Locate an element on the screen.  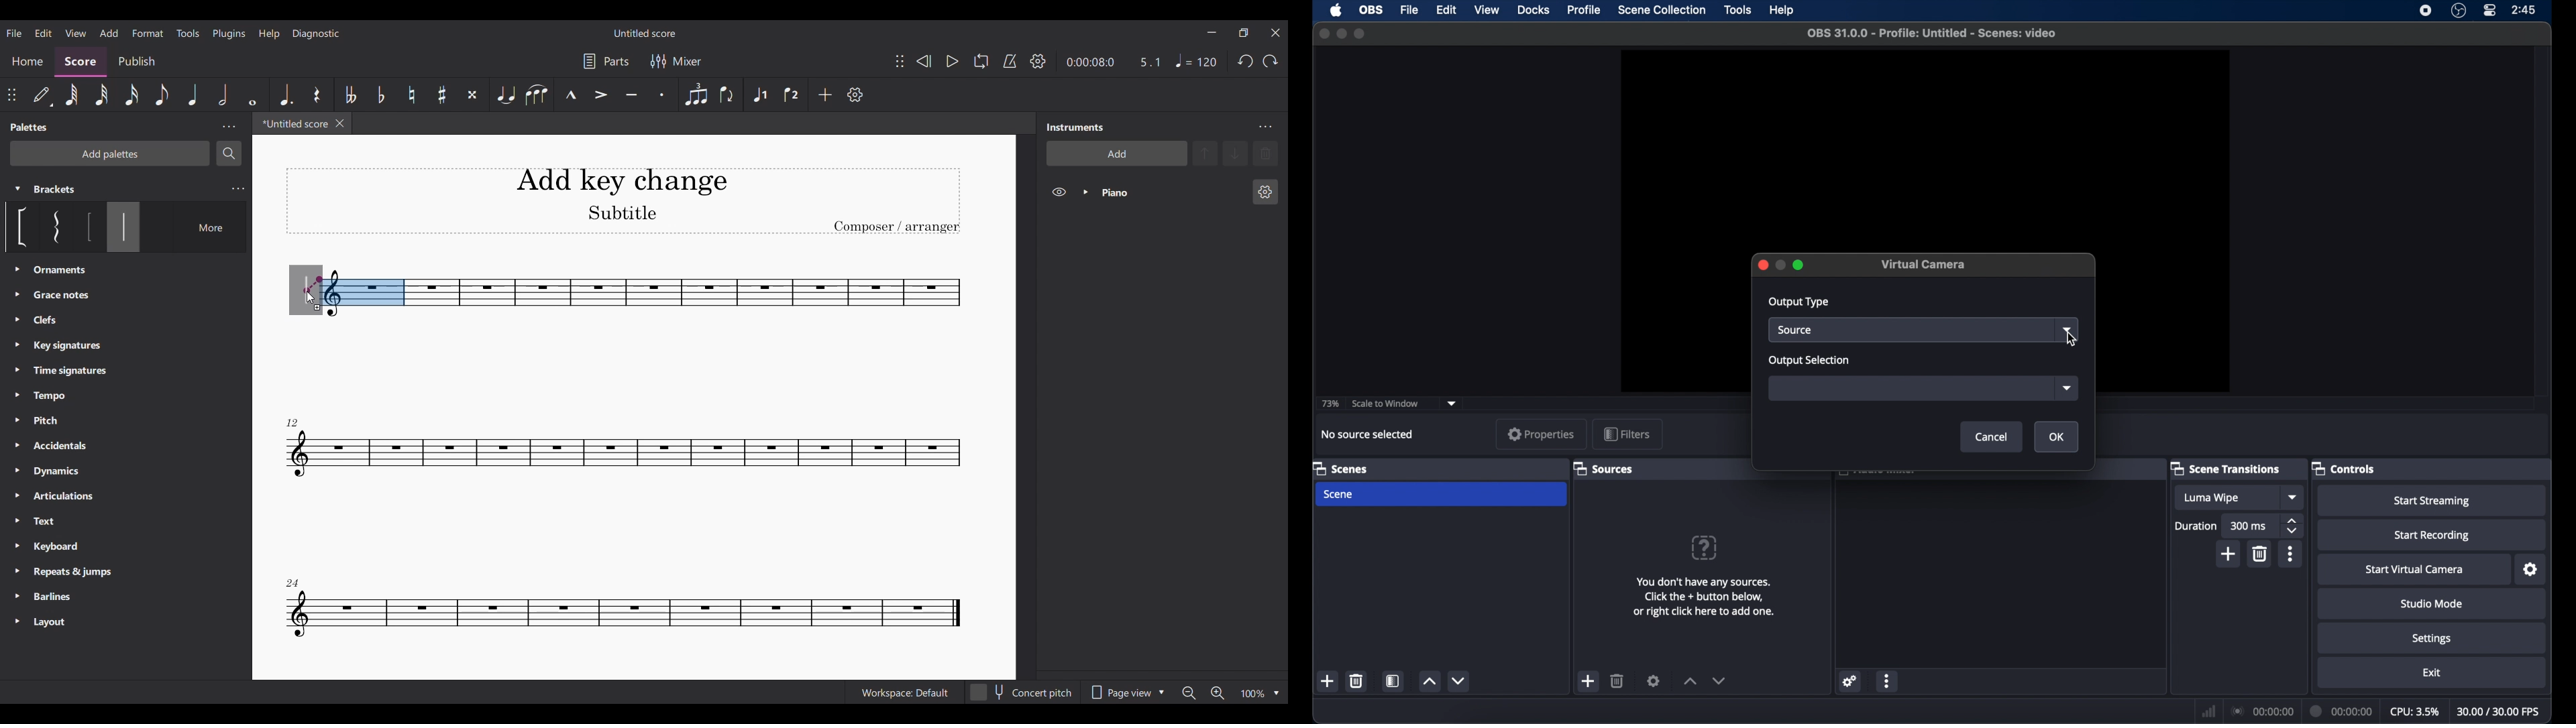
duration is located at coordinates (2342, 711).